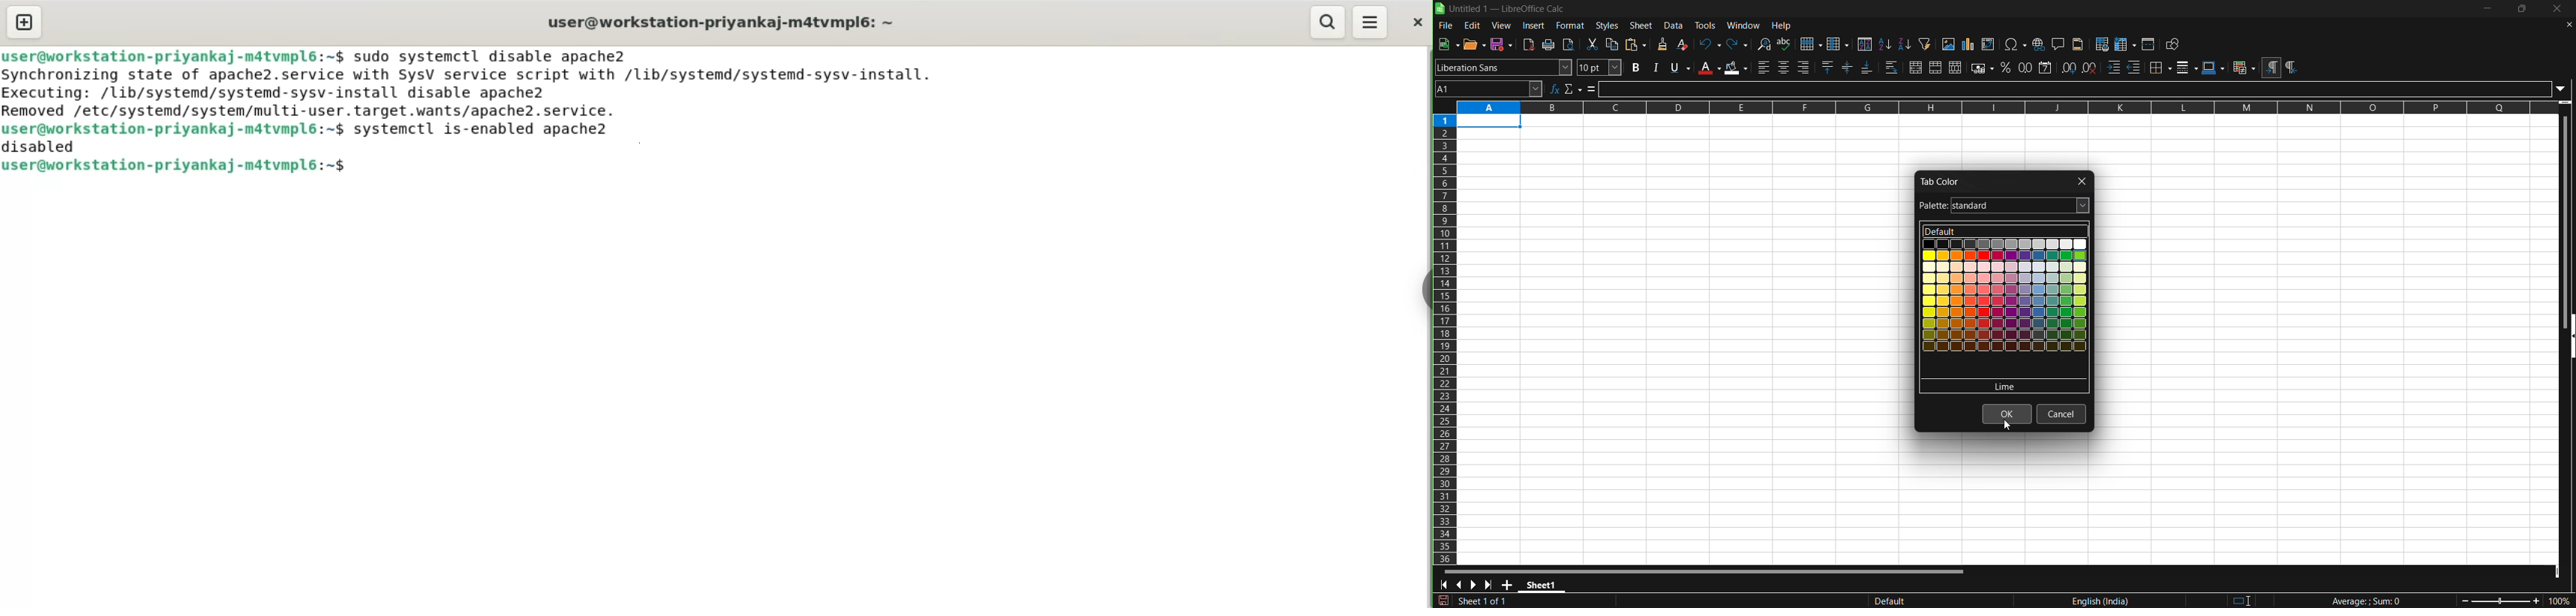  Describe the element at coordinates (2007, 415) in the screenshot. I see `click ok` at that location.